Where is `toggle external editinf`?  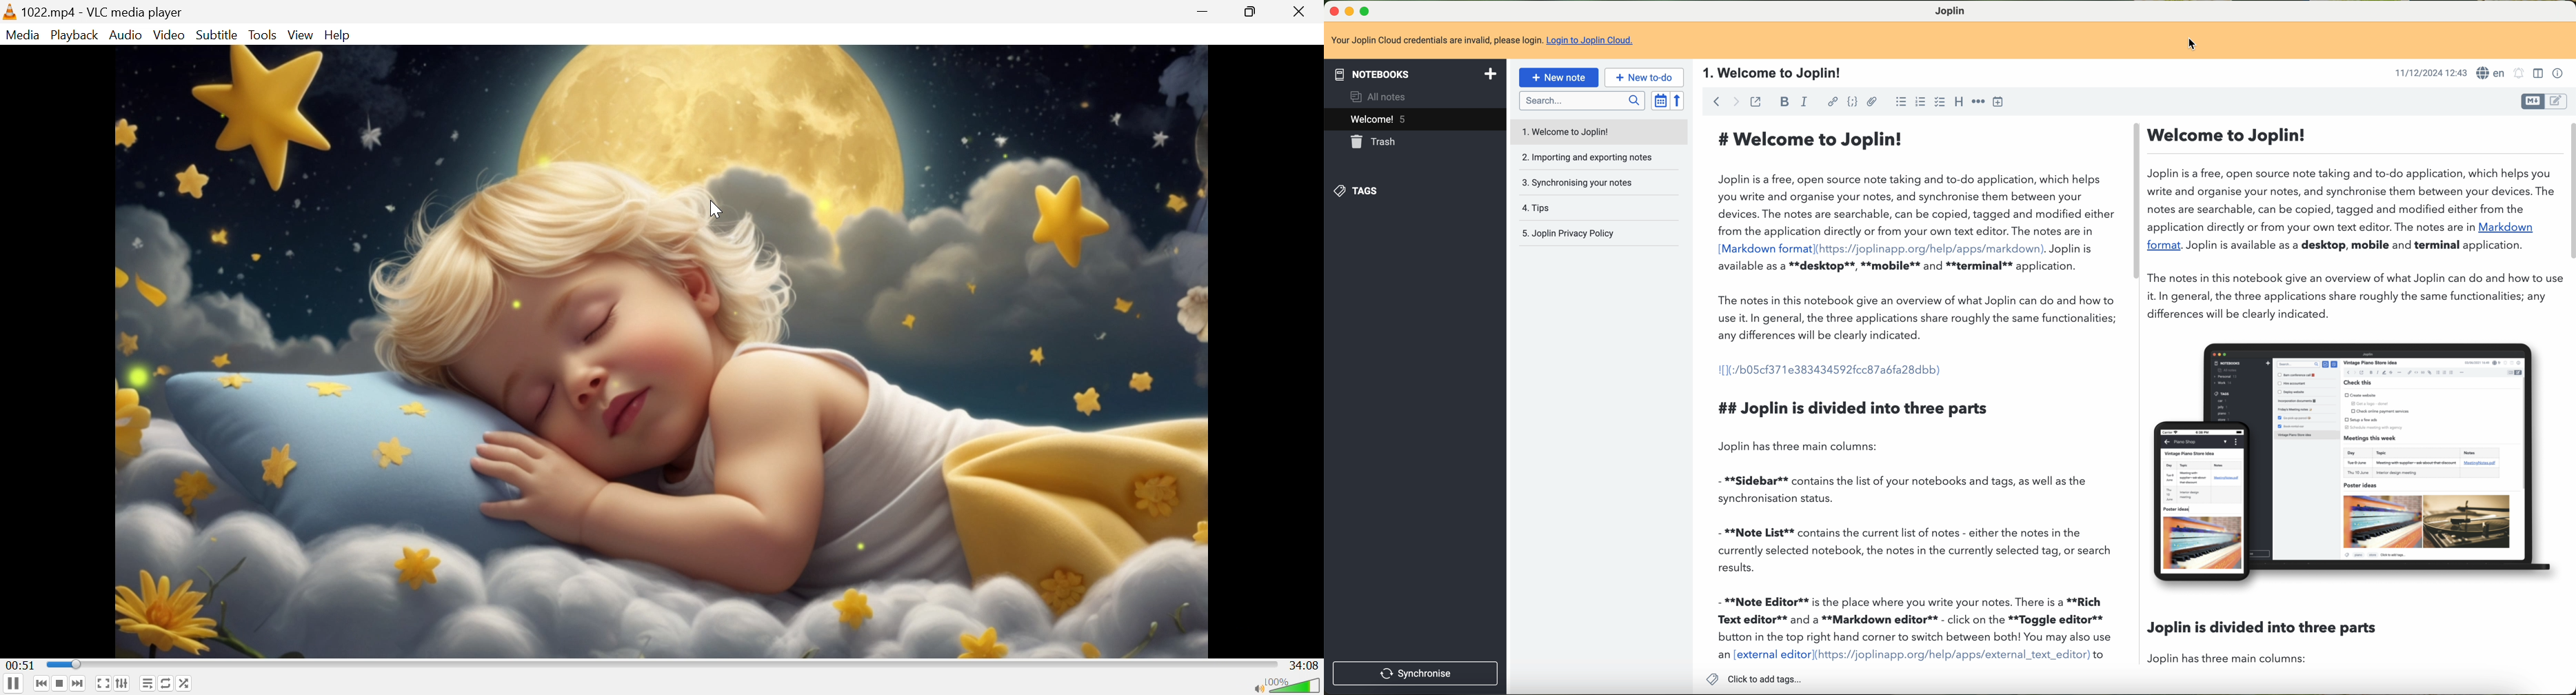 toggle external editinf is located at coordinates (1755, 102).